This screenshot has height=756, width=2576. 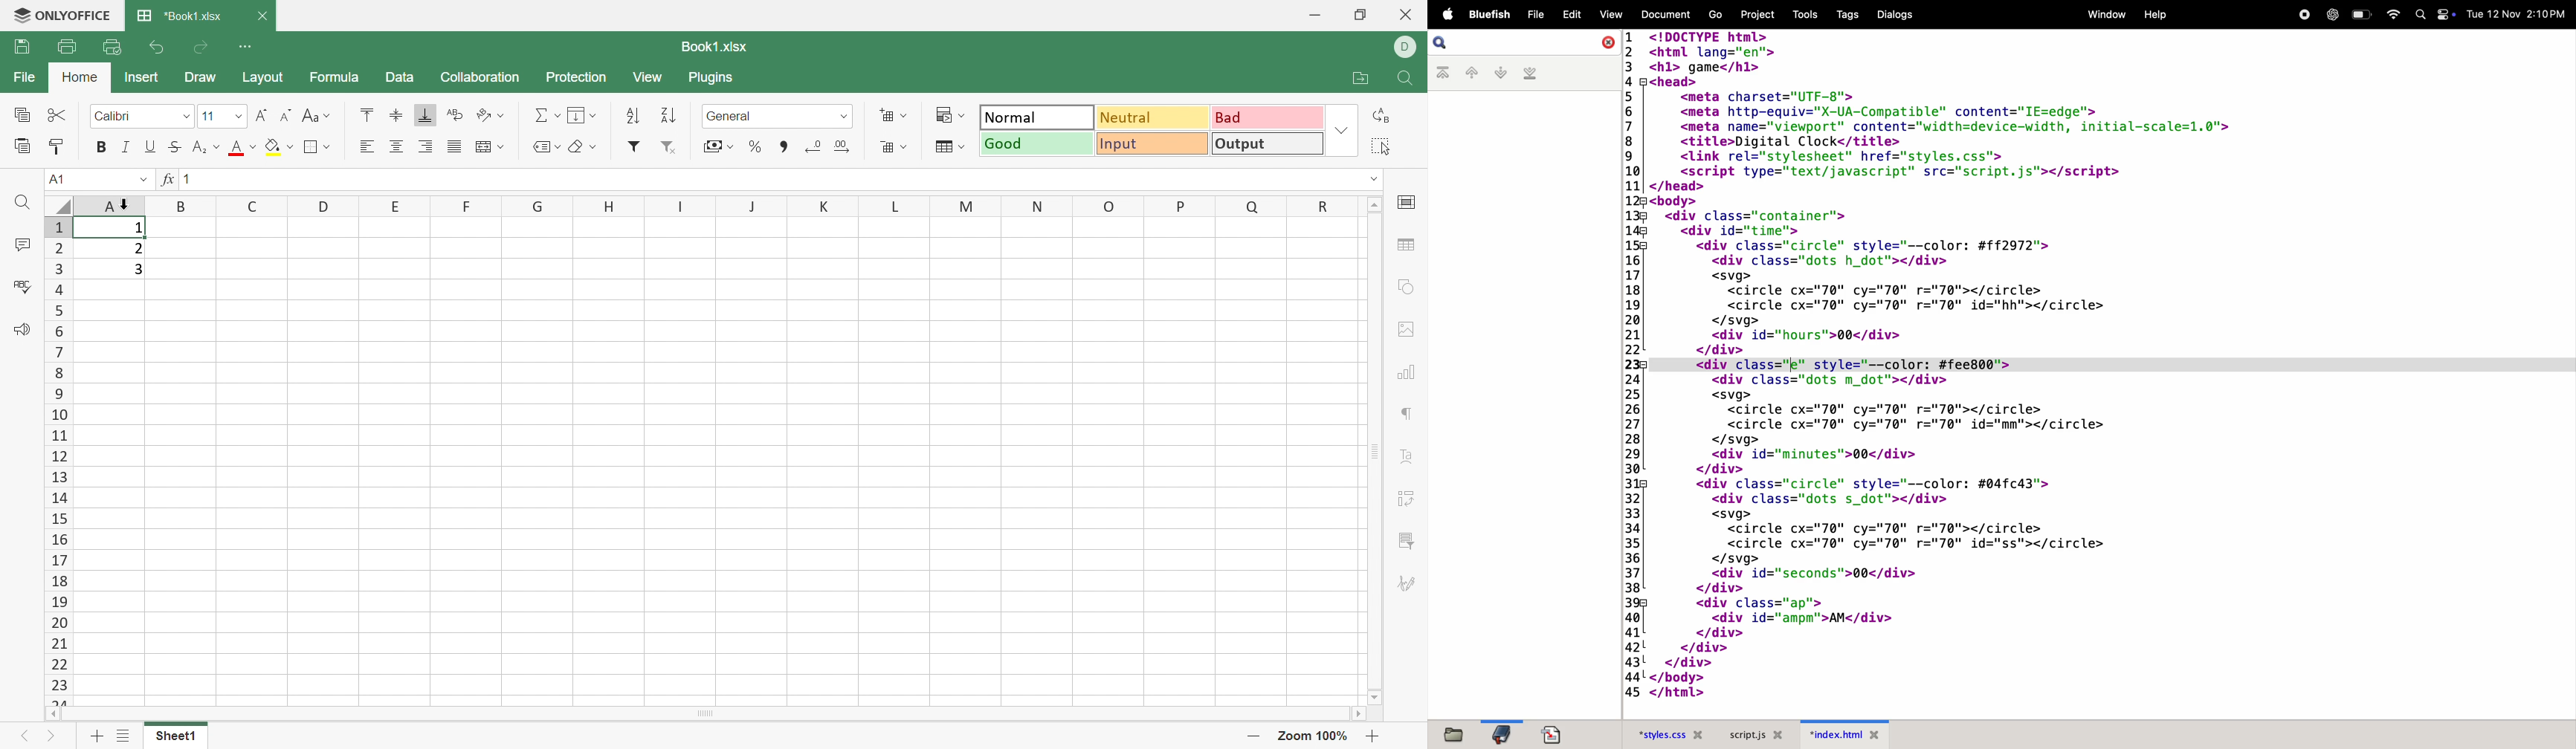 I want to click on Font size, so click(x=222, y=116).